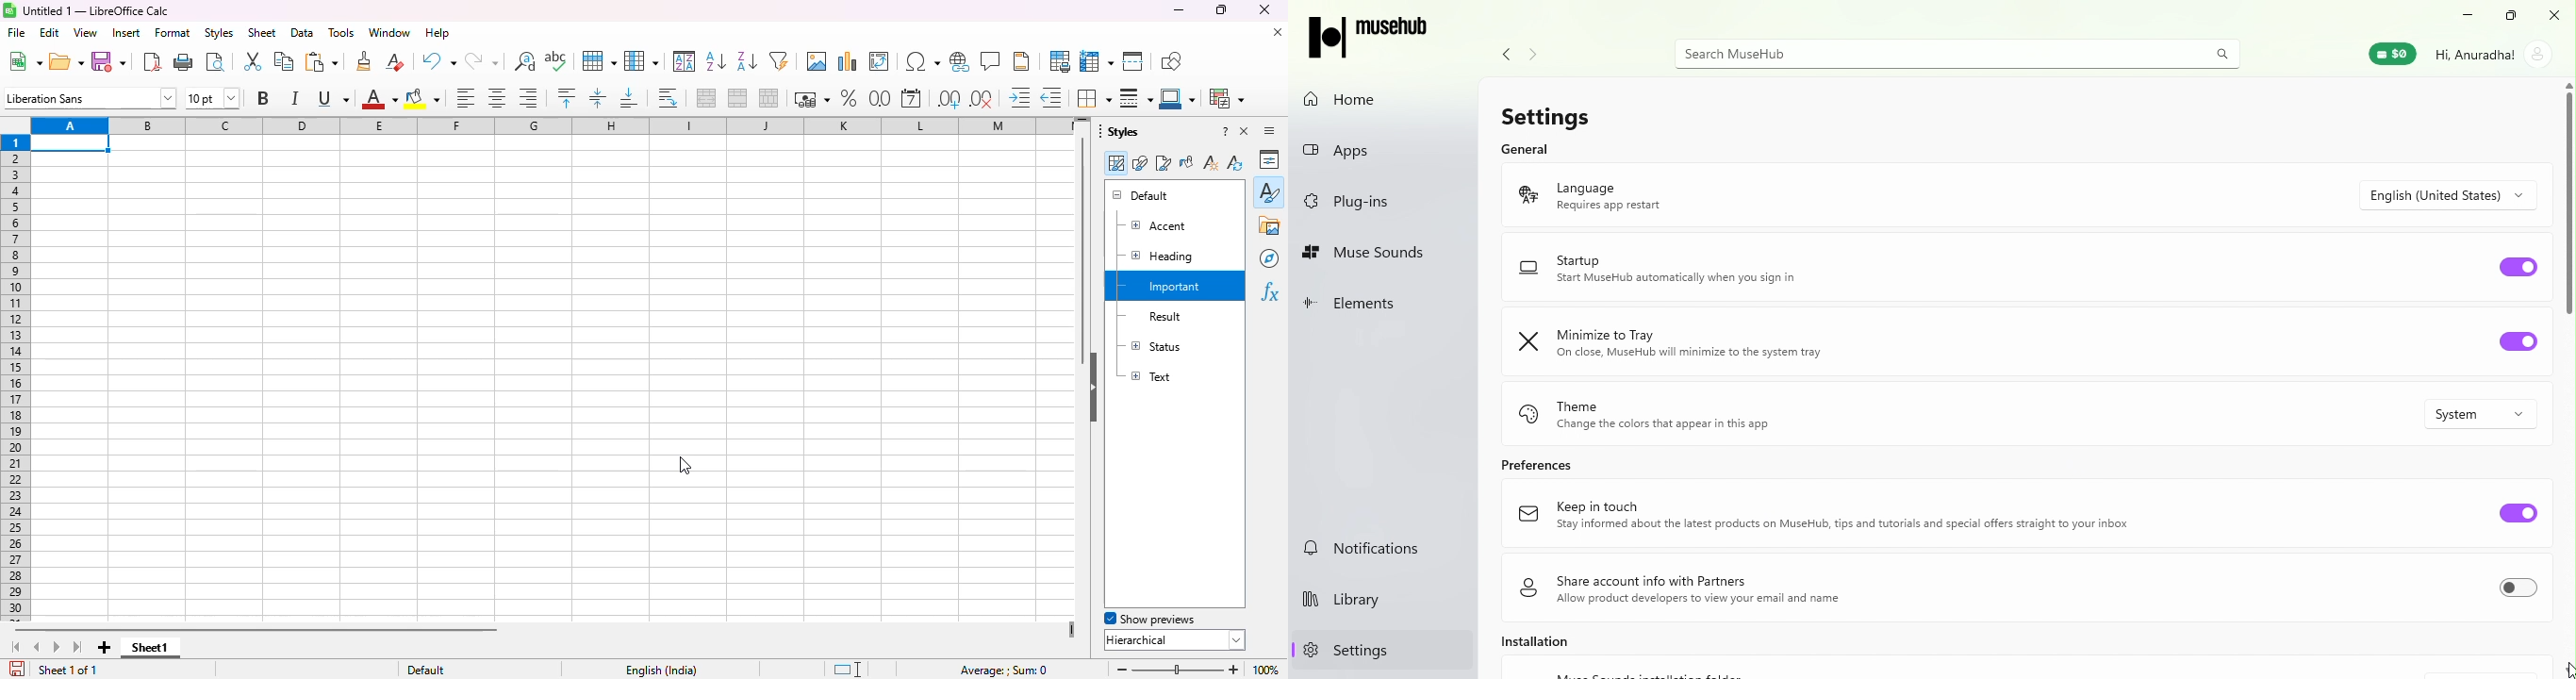  I want to click on row, so click(599, 60).